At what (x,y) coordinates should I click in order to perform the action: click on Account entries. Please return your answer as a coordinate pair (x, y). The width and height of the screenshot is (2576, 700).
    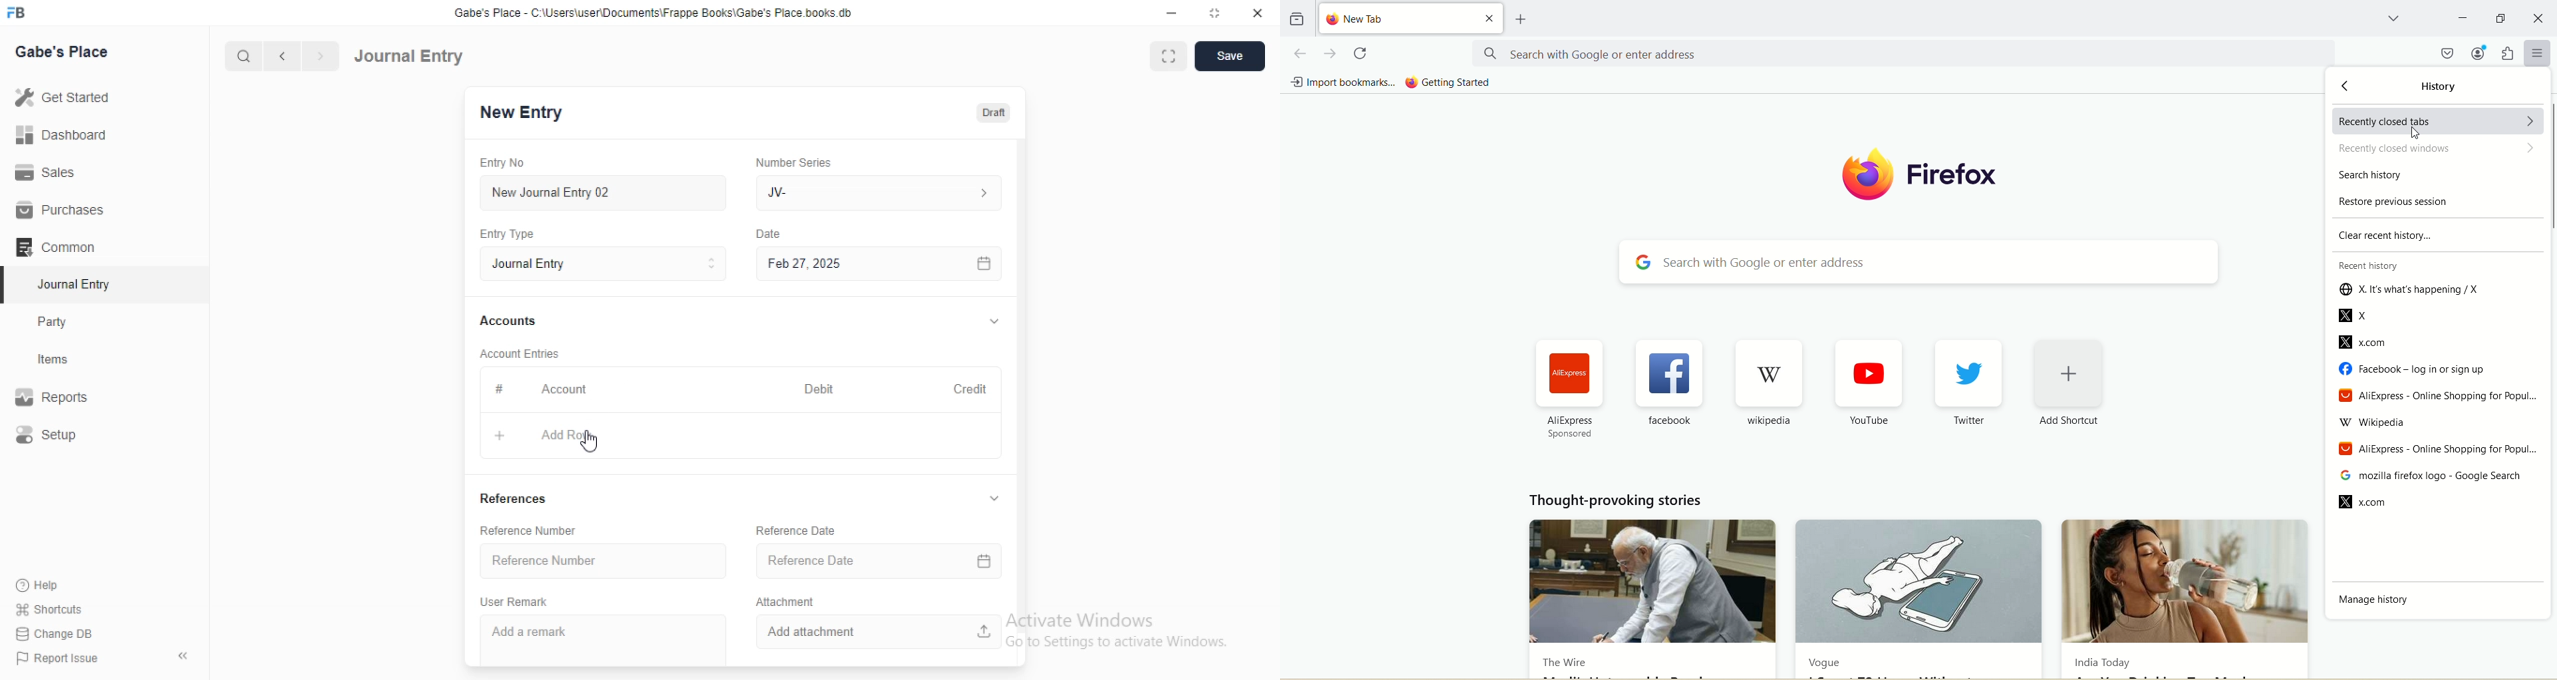
    Looking at the image, I should click on (519, 353).